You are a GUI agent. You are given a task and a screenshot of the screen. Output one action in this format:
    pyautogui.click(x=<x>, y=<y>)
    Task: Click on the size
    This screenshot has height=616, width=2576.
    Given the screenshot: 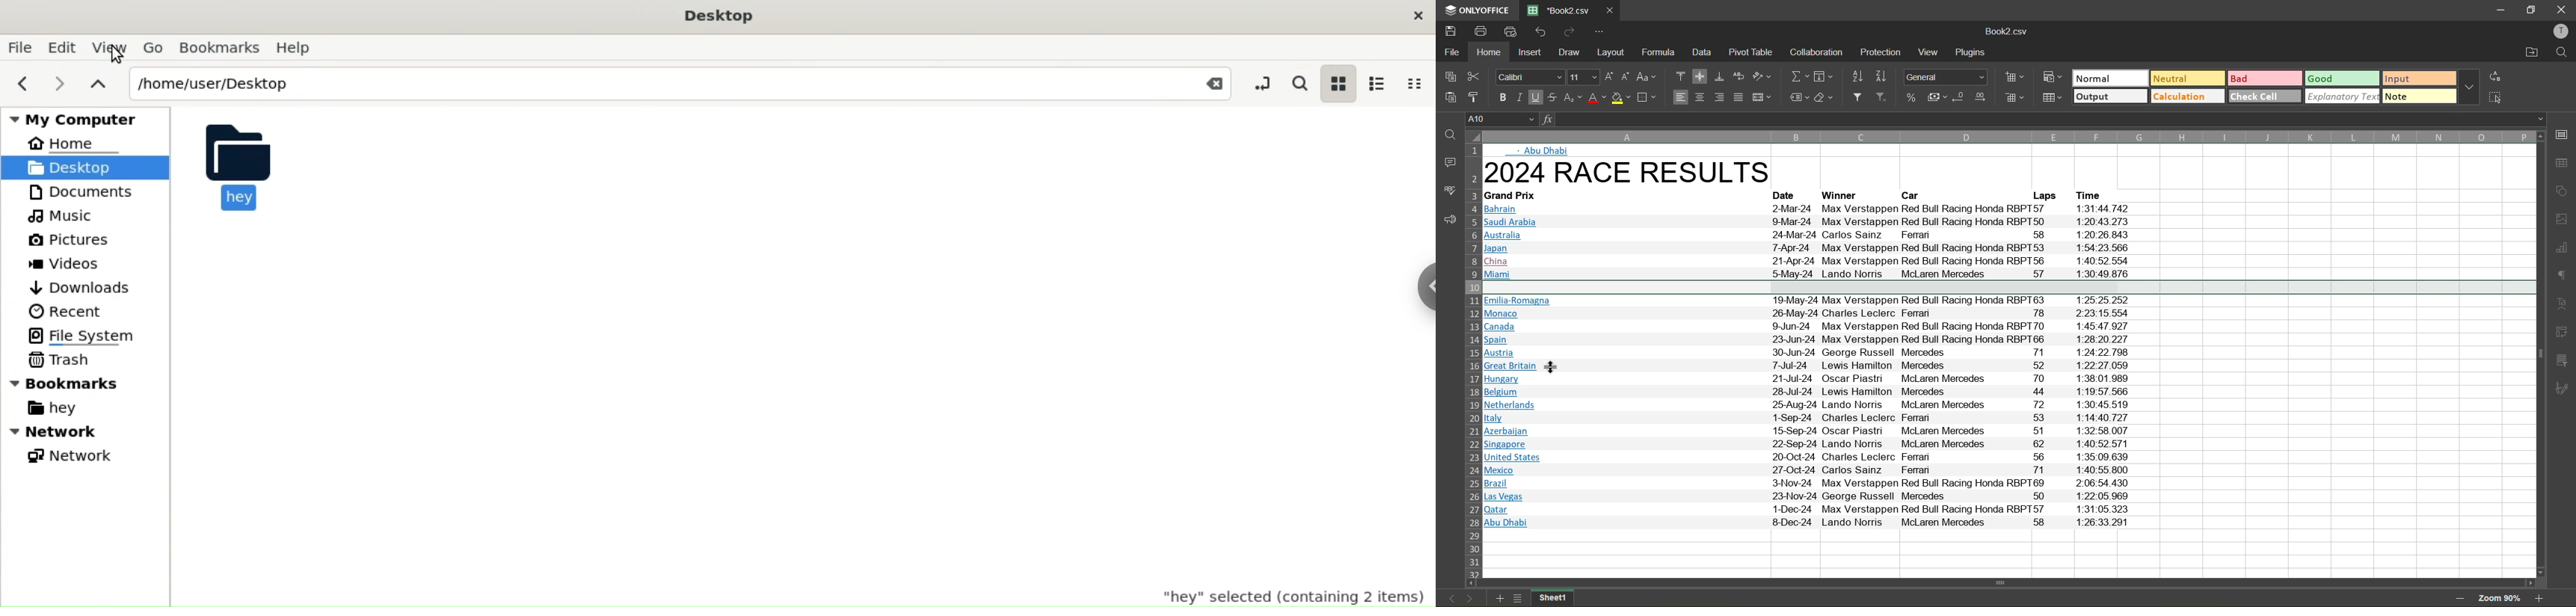 What is the action you would take?
    pyautogui.click(x=1583, y=77)
    